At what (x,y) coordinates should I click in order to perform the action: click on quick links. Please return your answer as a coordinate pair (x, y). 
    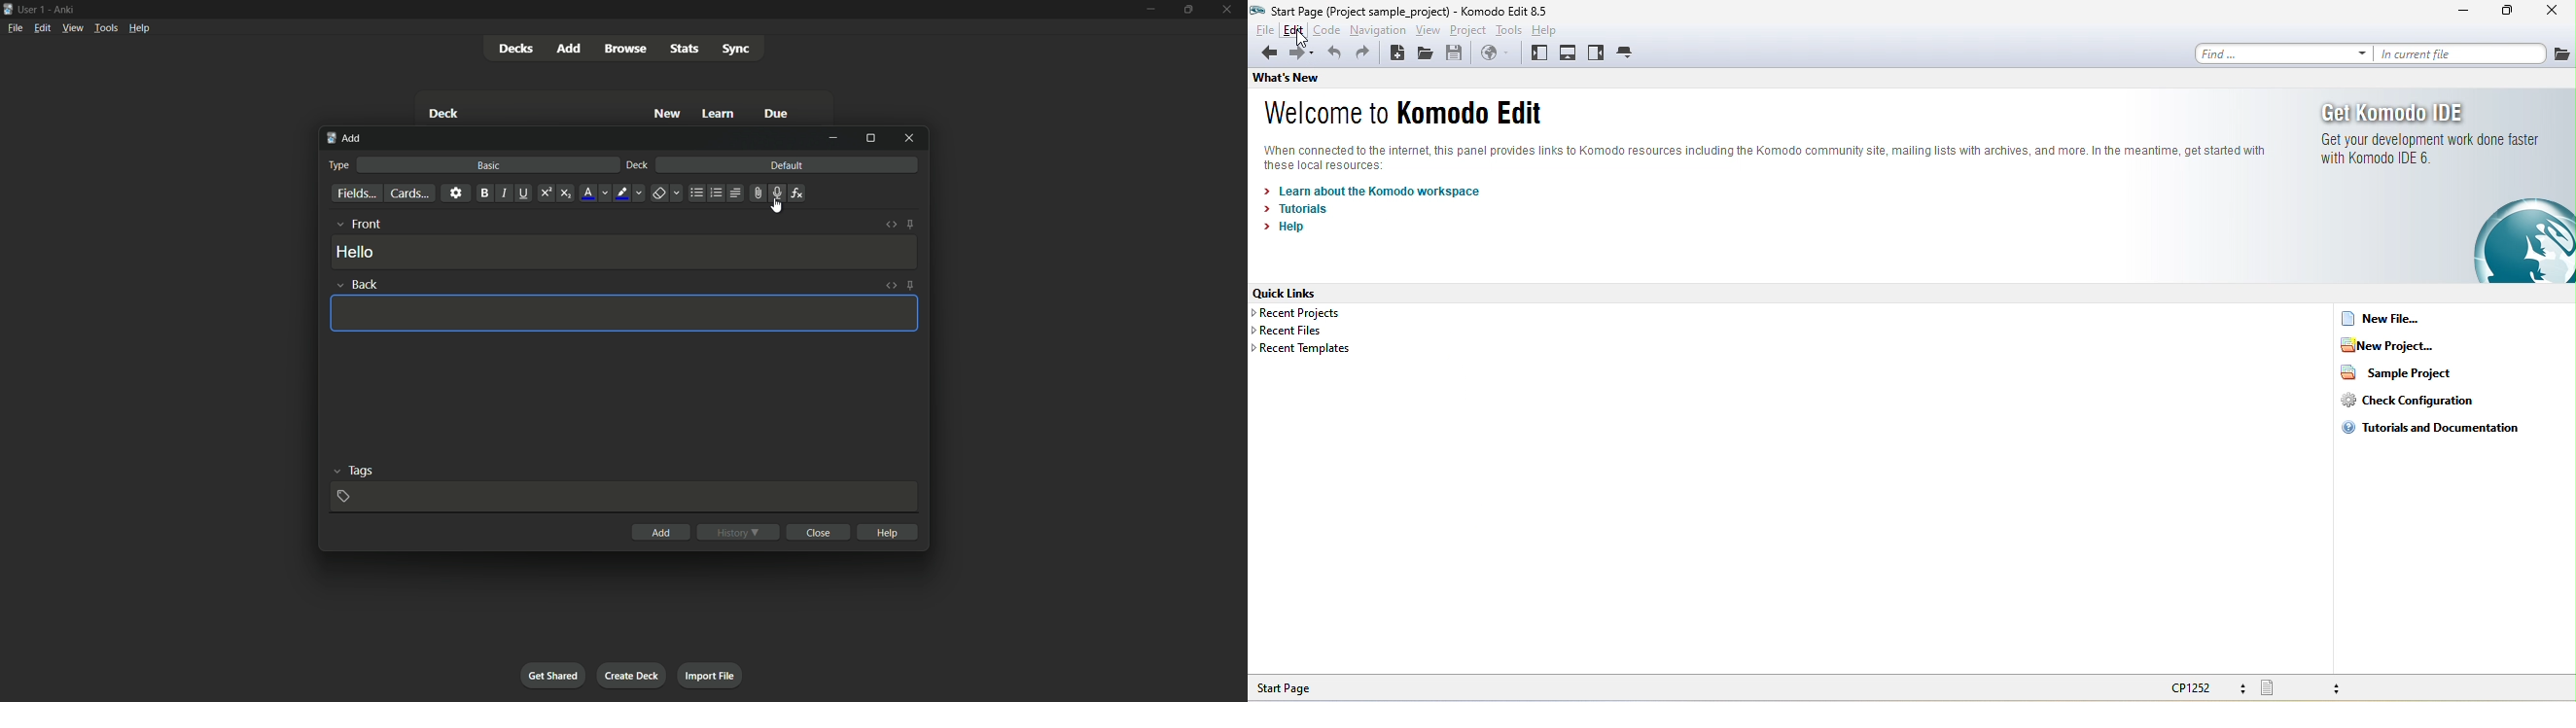
    Looking at the image, I should click on (1305, 293).